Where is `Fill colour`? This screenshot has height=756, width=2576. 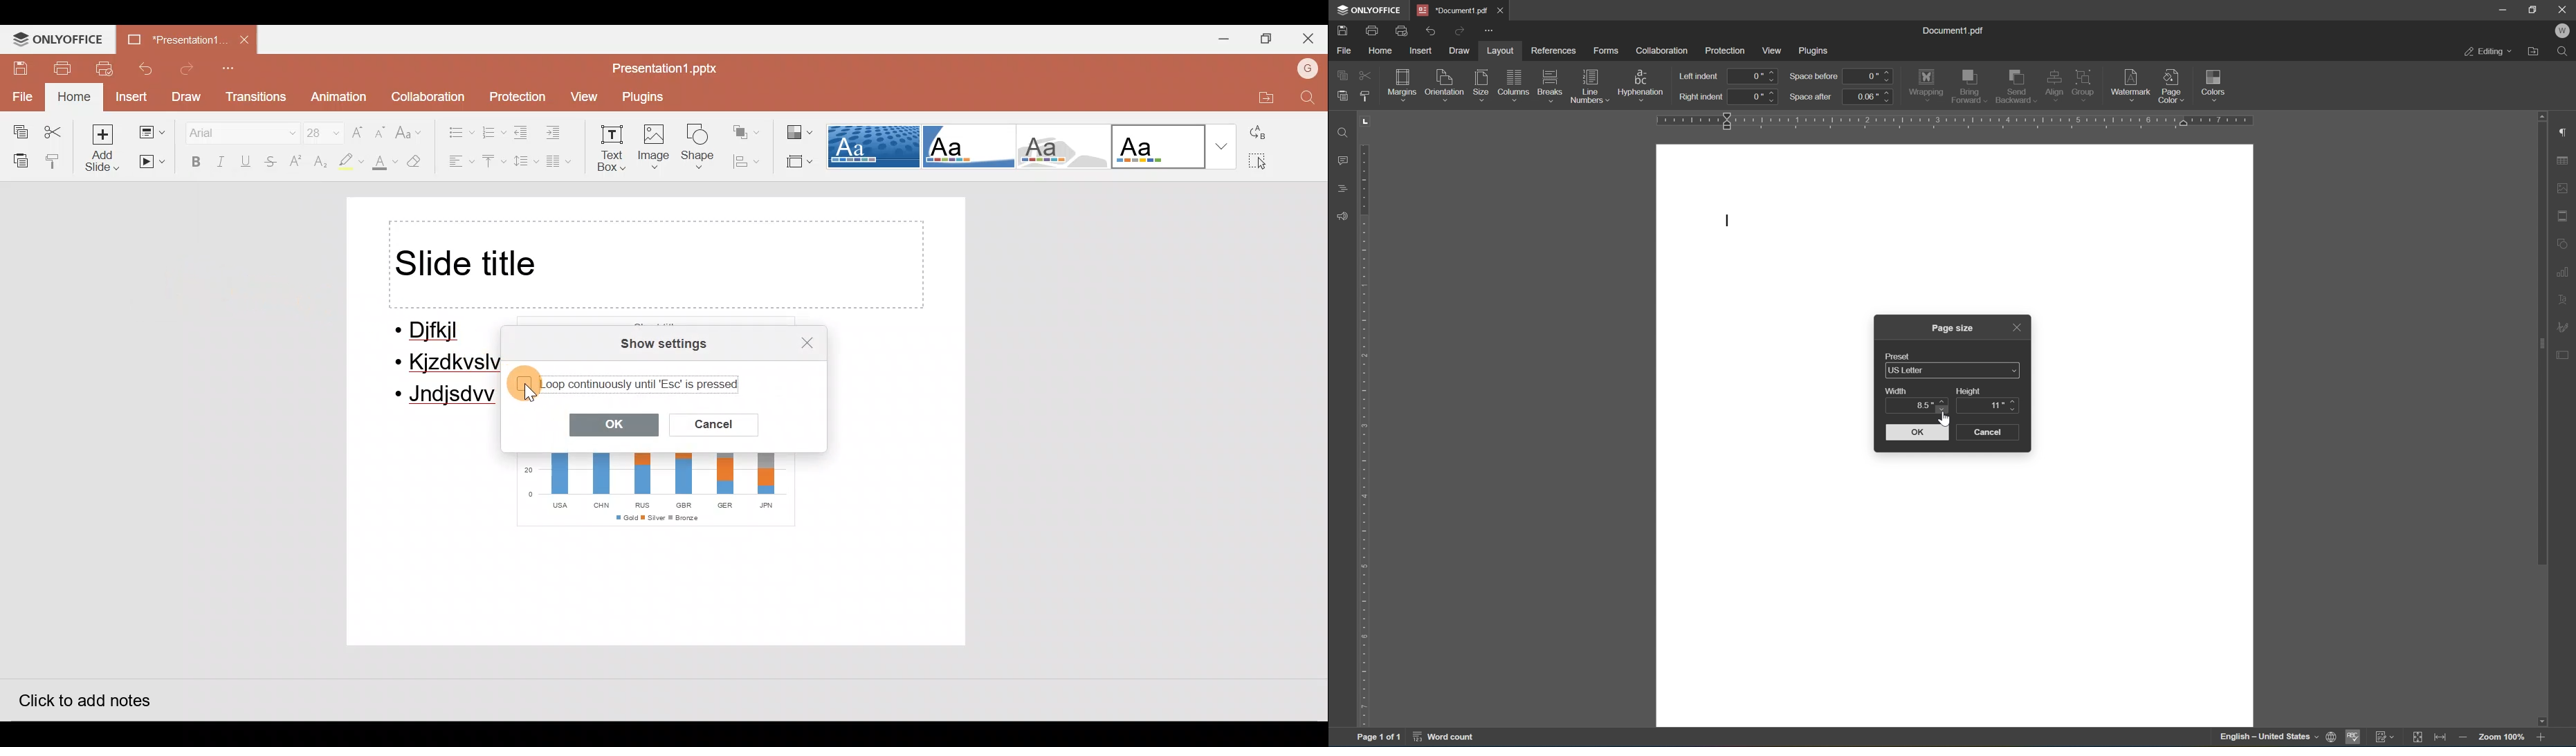 Fill colour is located at coordinates (383, 164).